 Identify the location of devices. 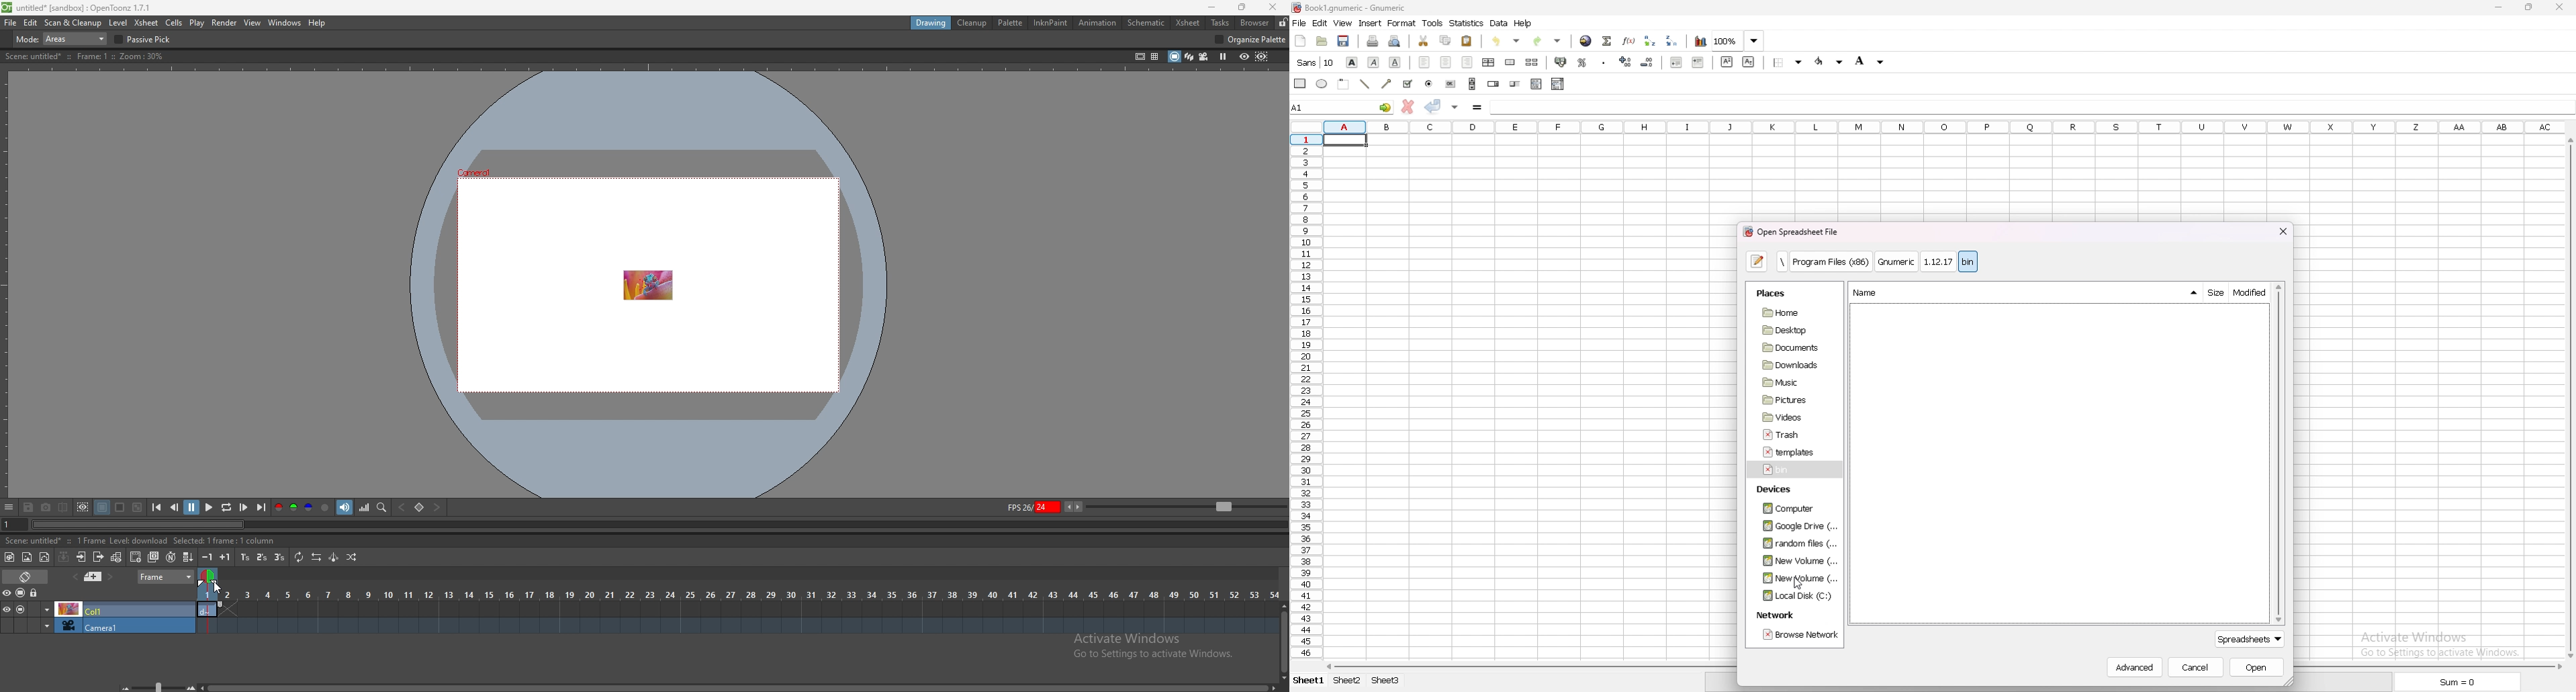
(1781, 487).